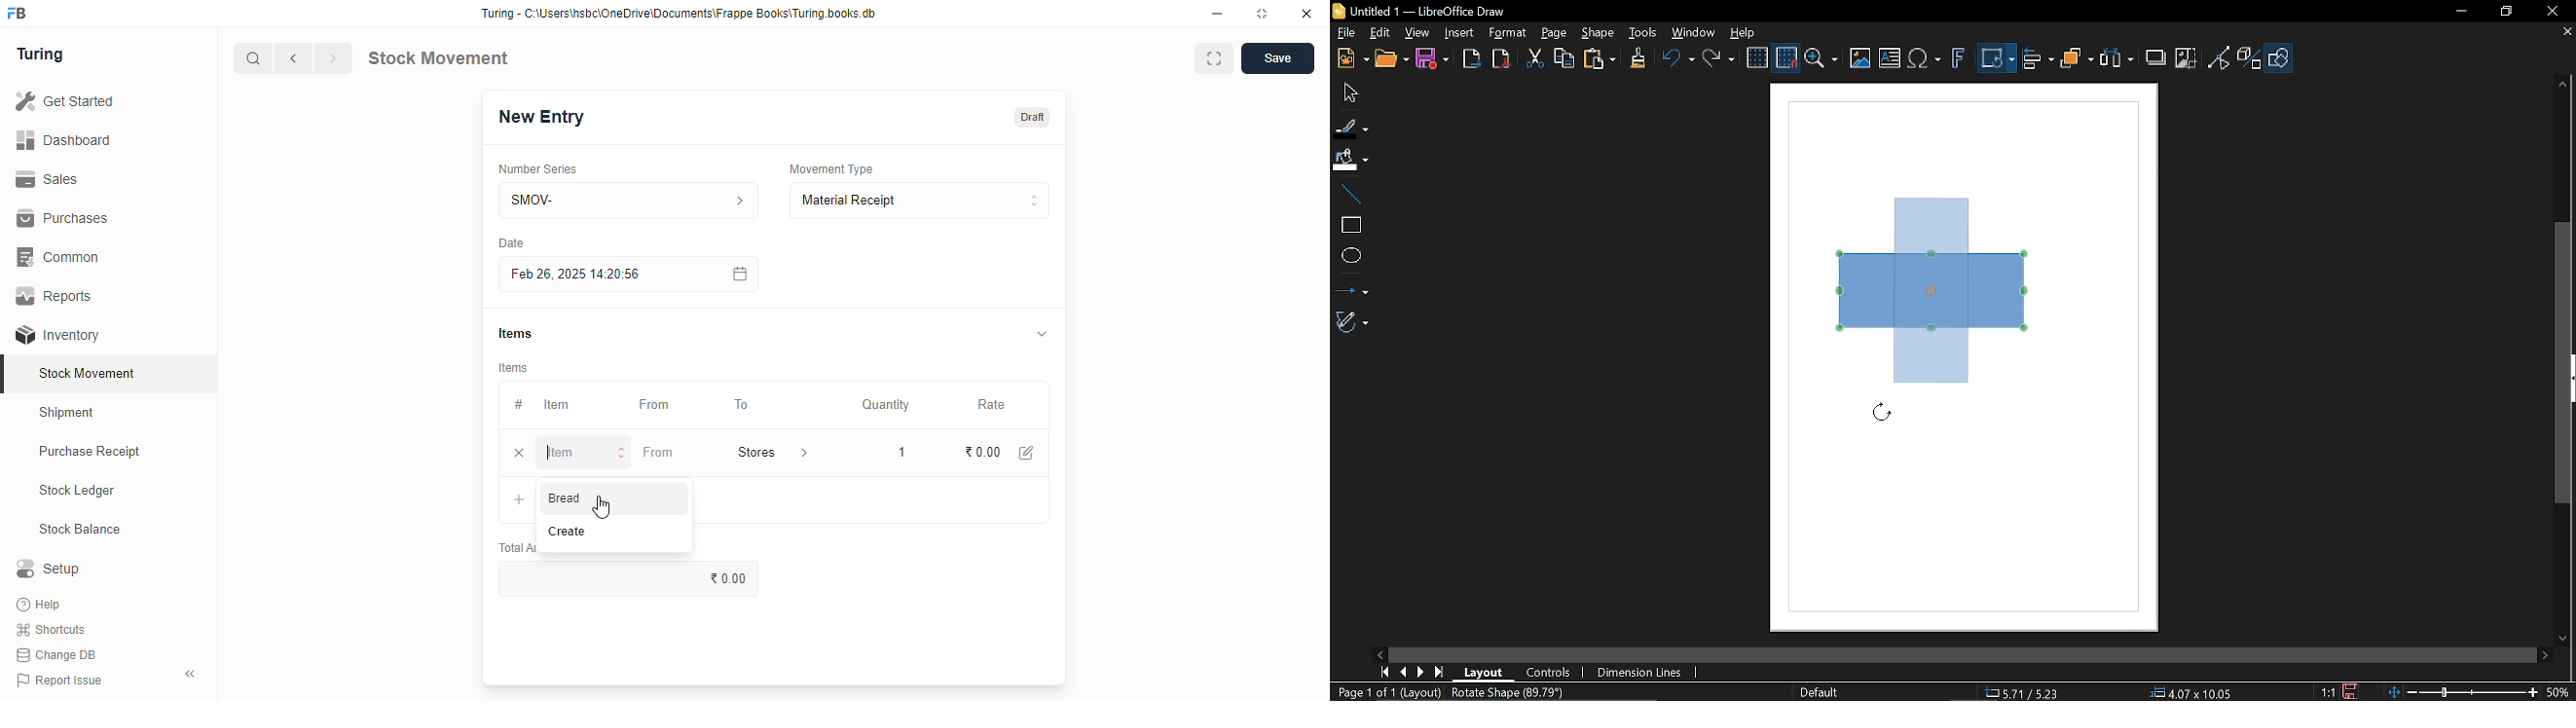  I want to click on Edit, so click(1379, 33).